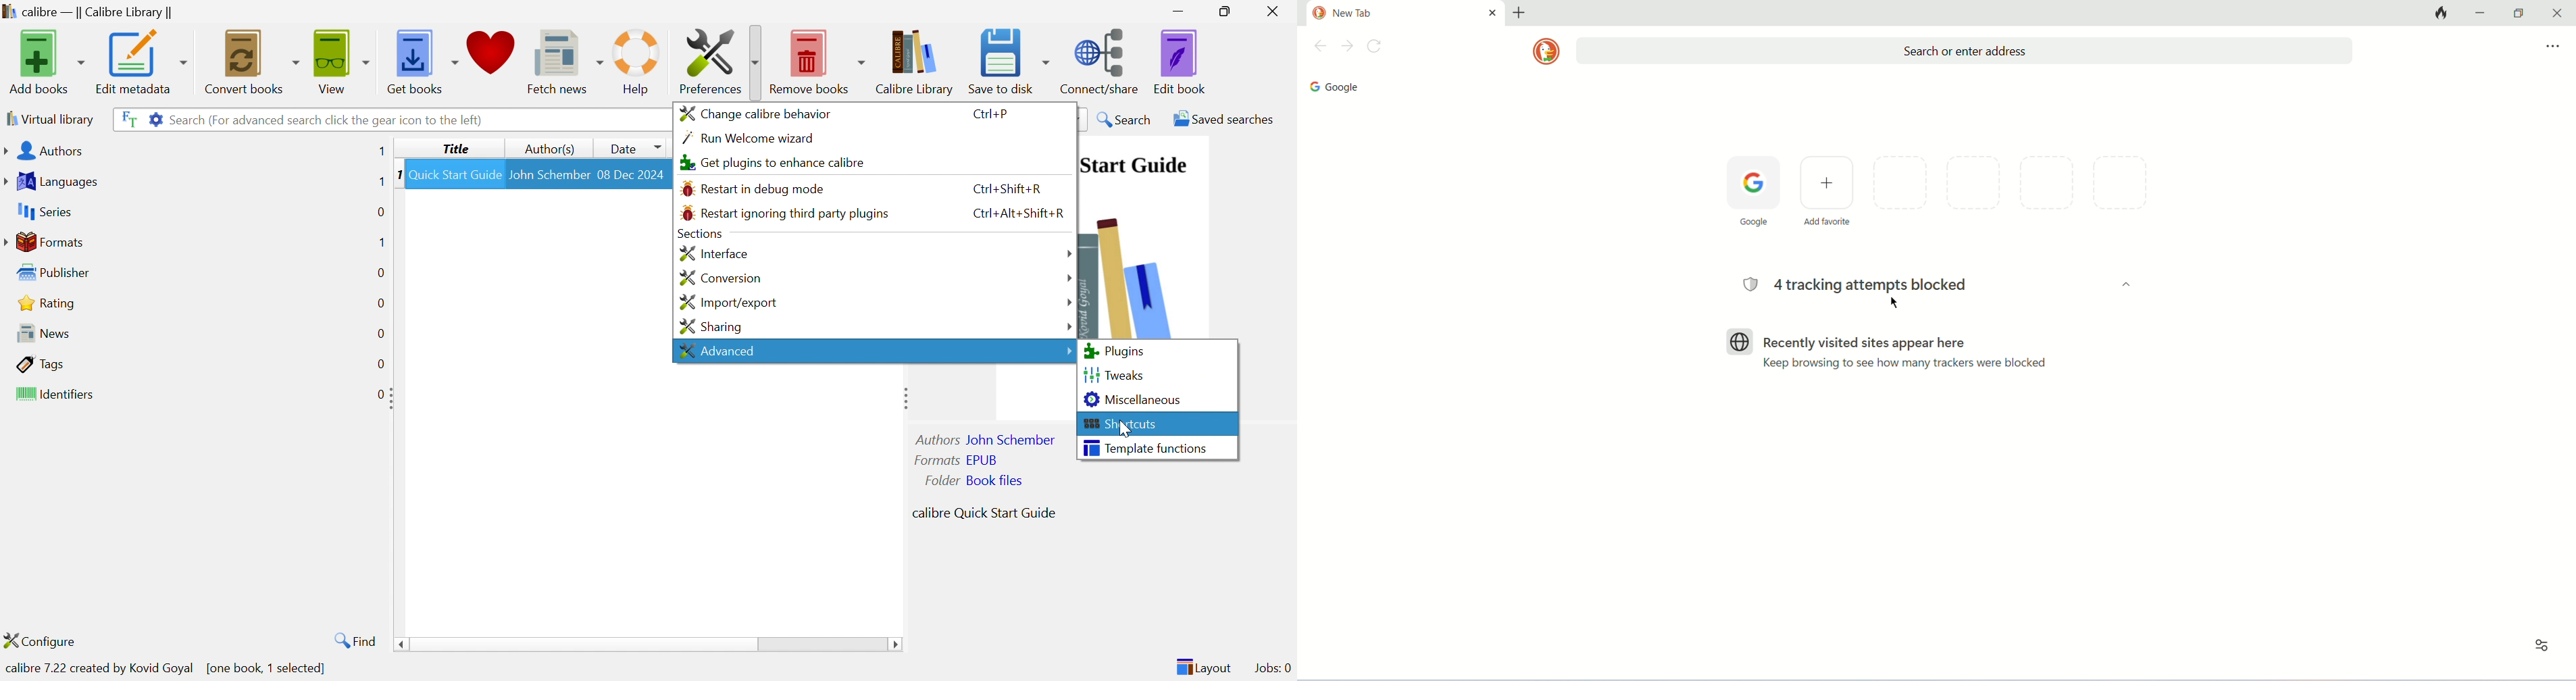 The image size is (2576, 700). I want to click on Edit book, so click(1180, 61).